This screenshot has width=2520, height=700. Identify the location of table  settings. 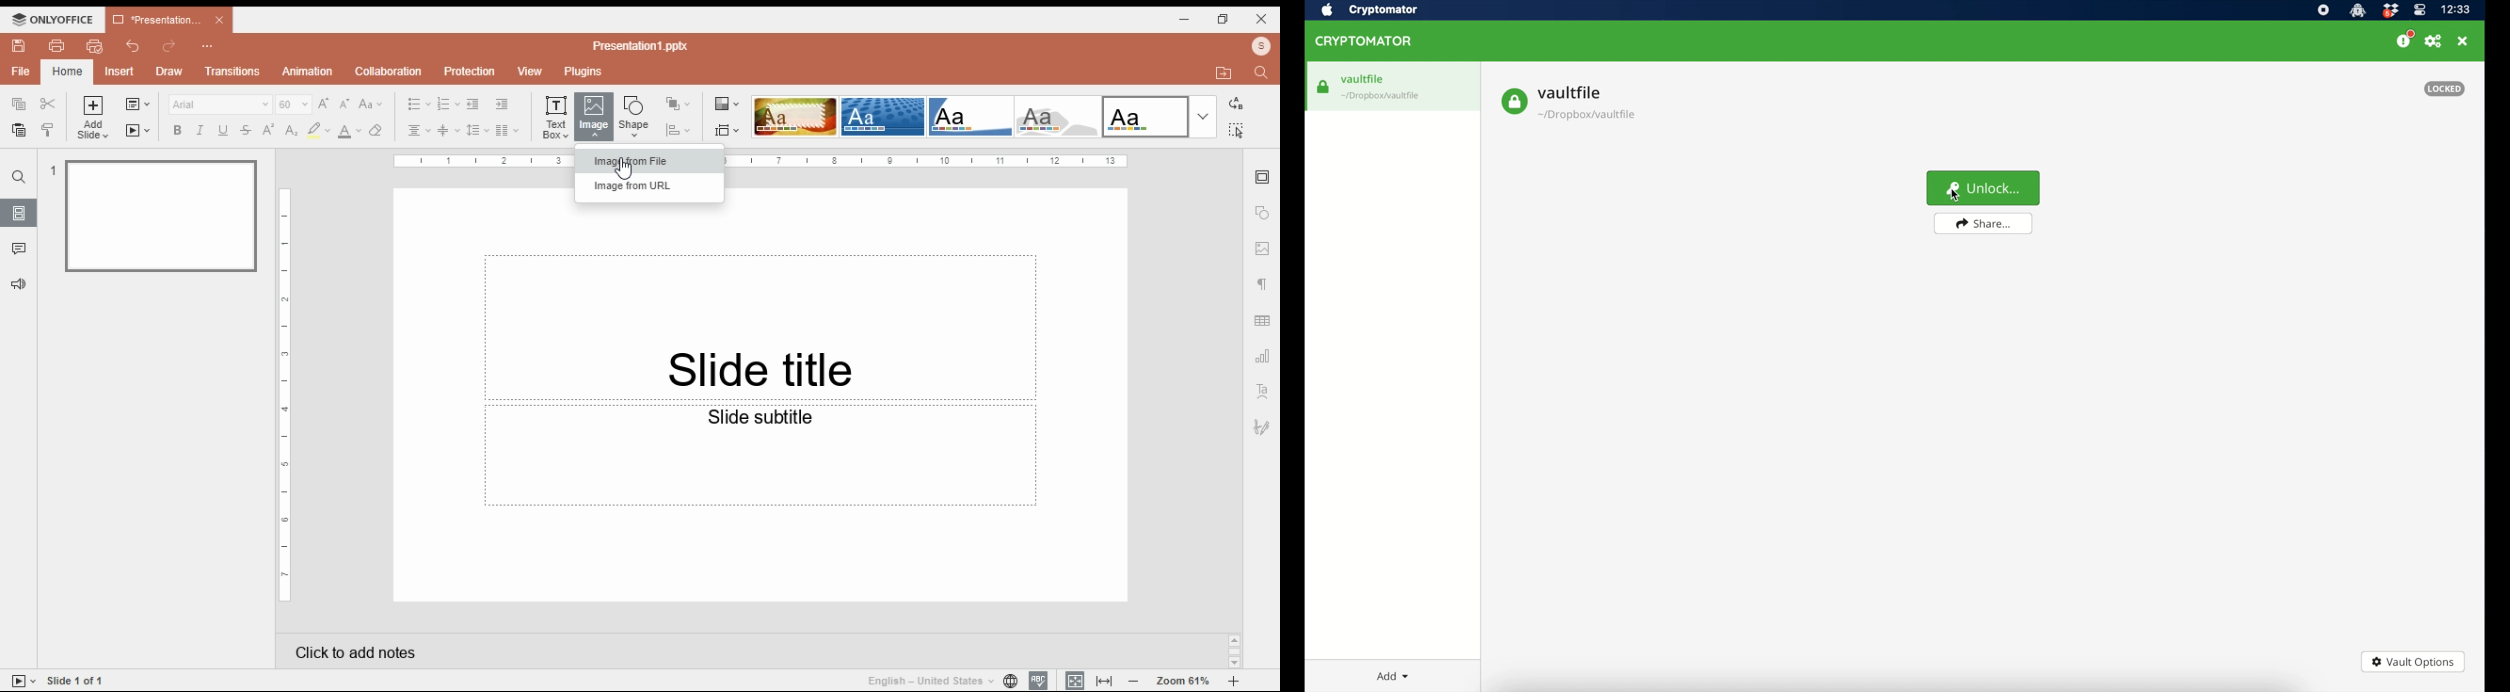
(1263, 321).